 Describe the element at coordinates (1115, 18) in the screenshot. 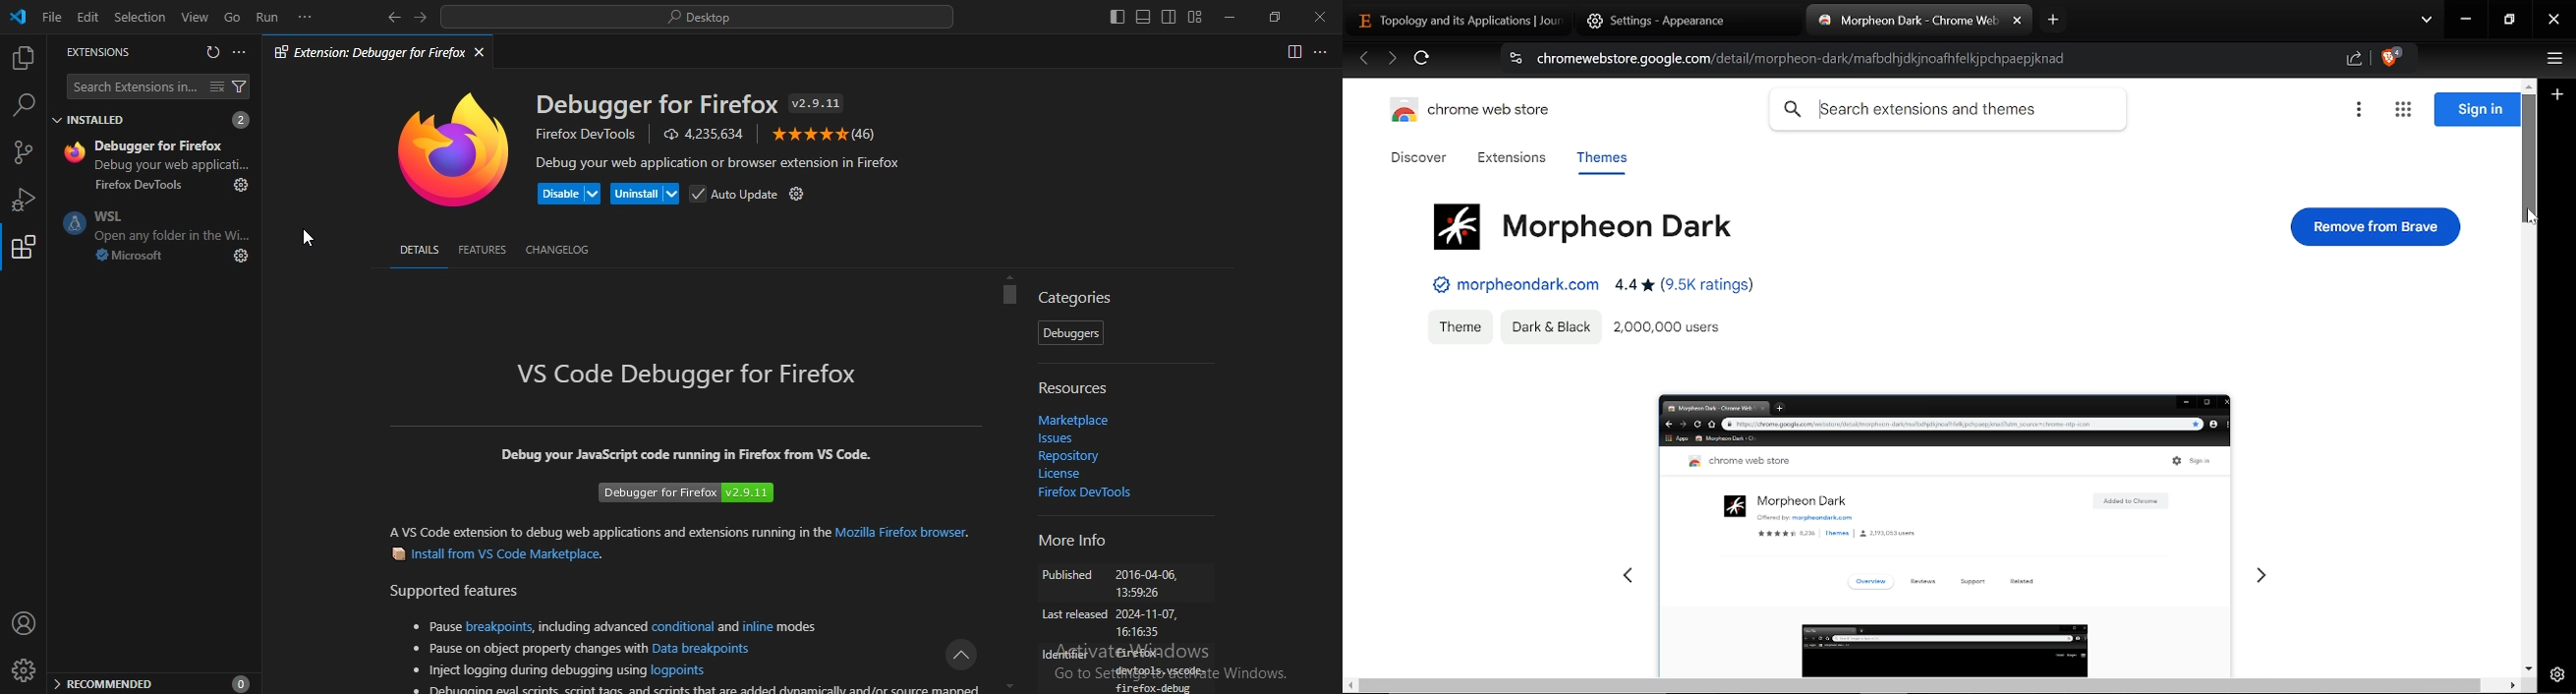

I see `toggle primary side bar` at that location.